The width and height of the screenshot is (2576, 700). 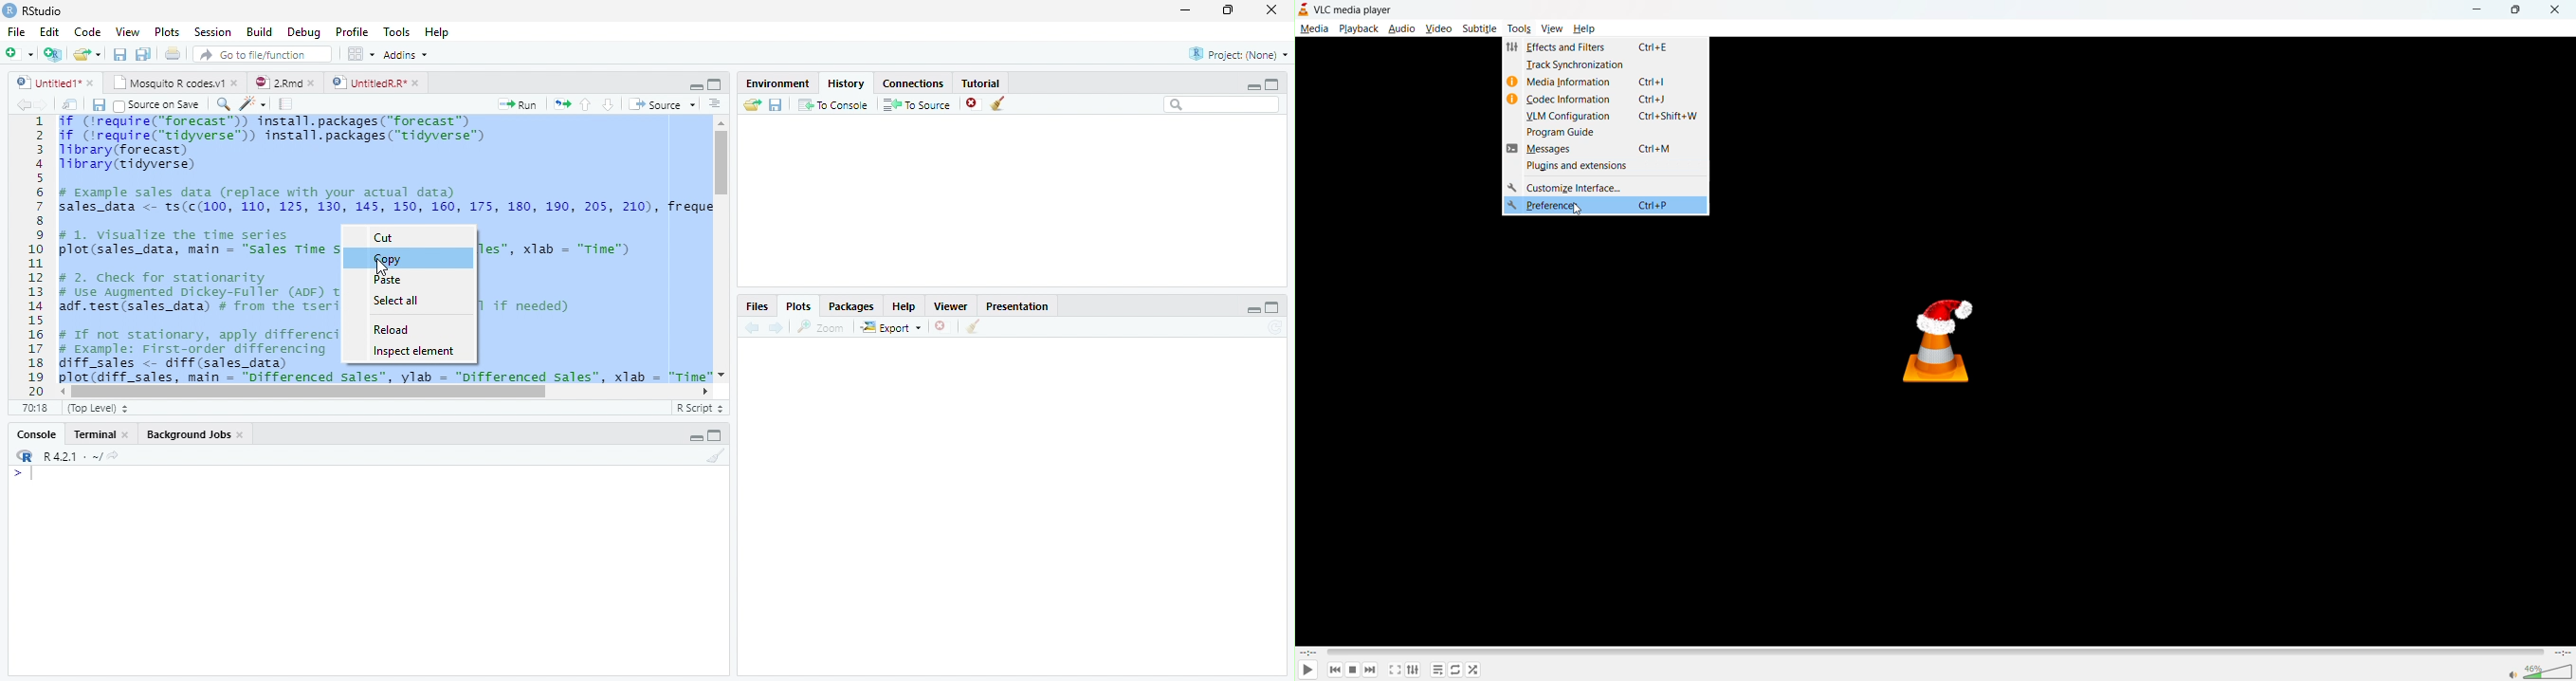 I want to click on Re-run, so click(x=560, y=104).